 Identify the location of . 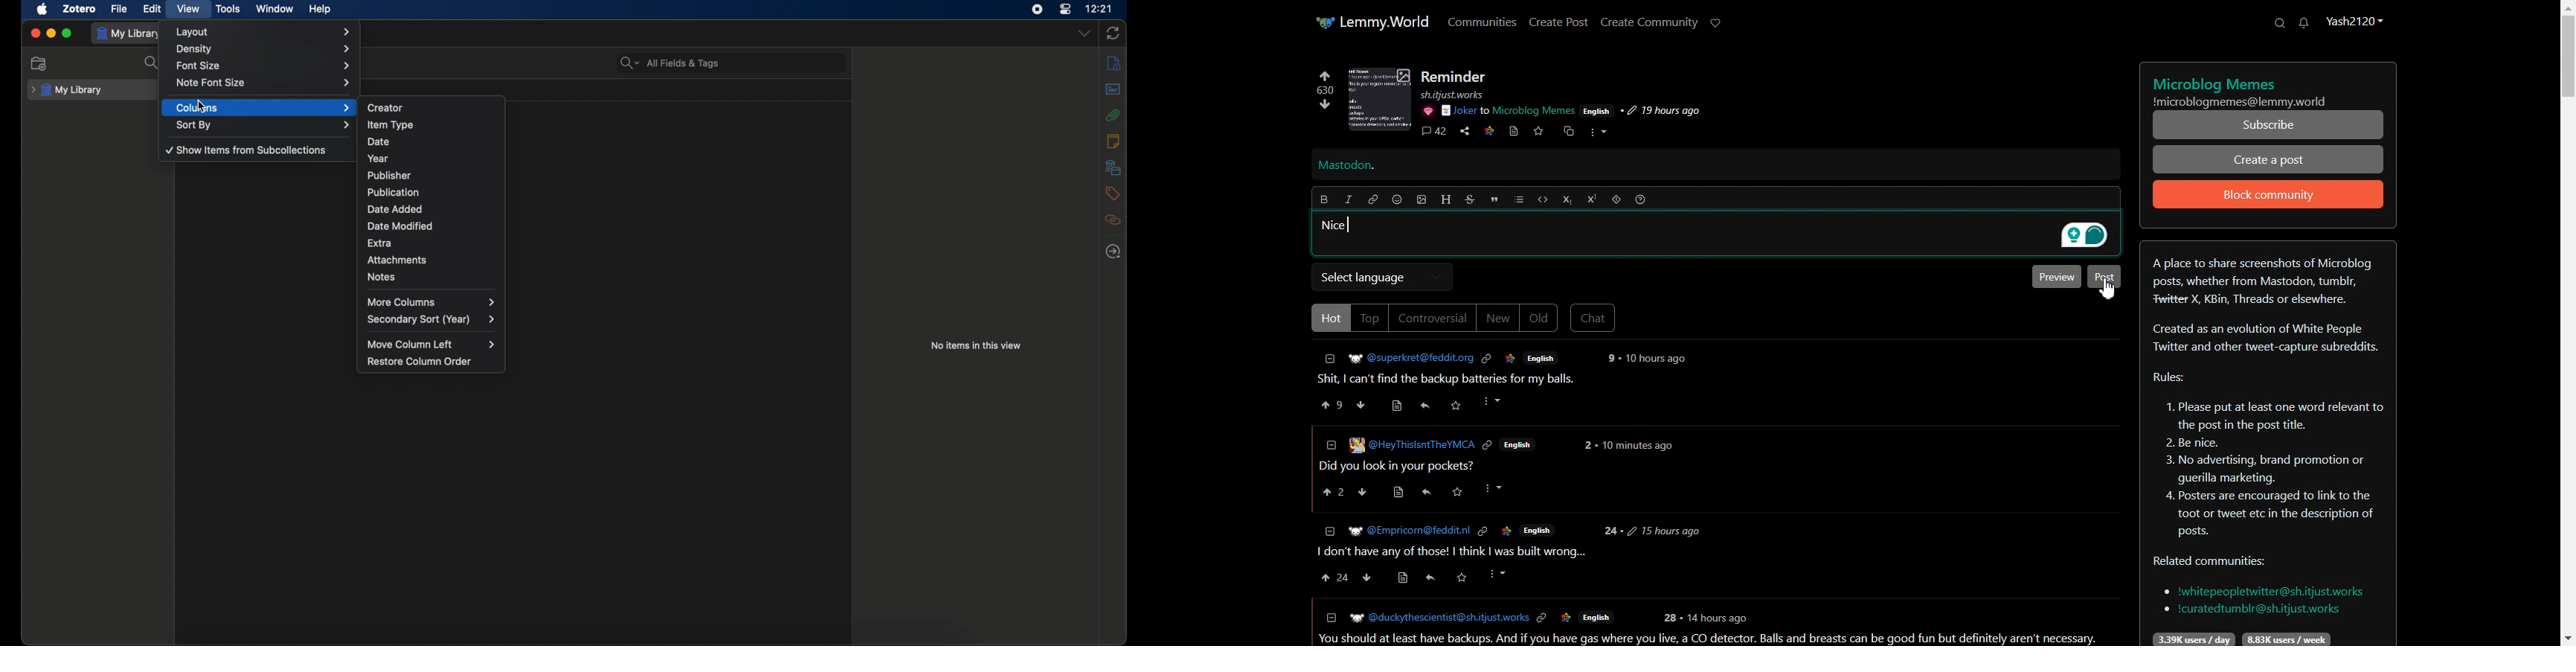
(1482, 531).